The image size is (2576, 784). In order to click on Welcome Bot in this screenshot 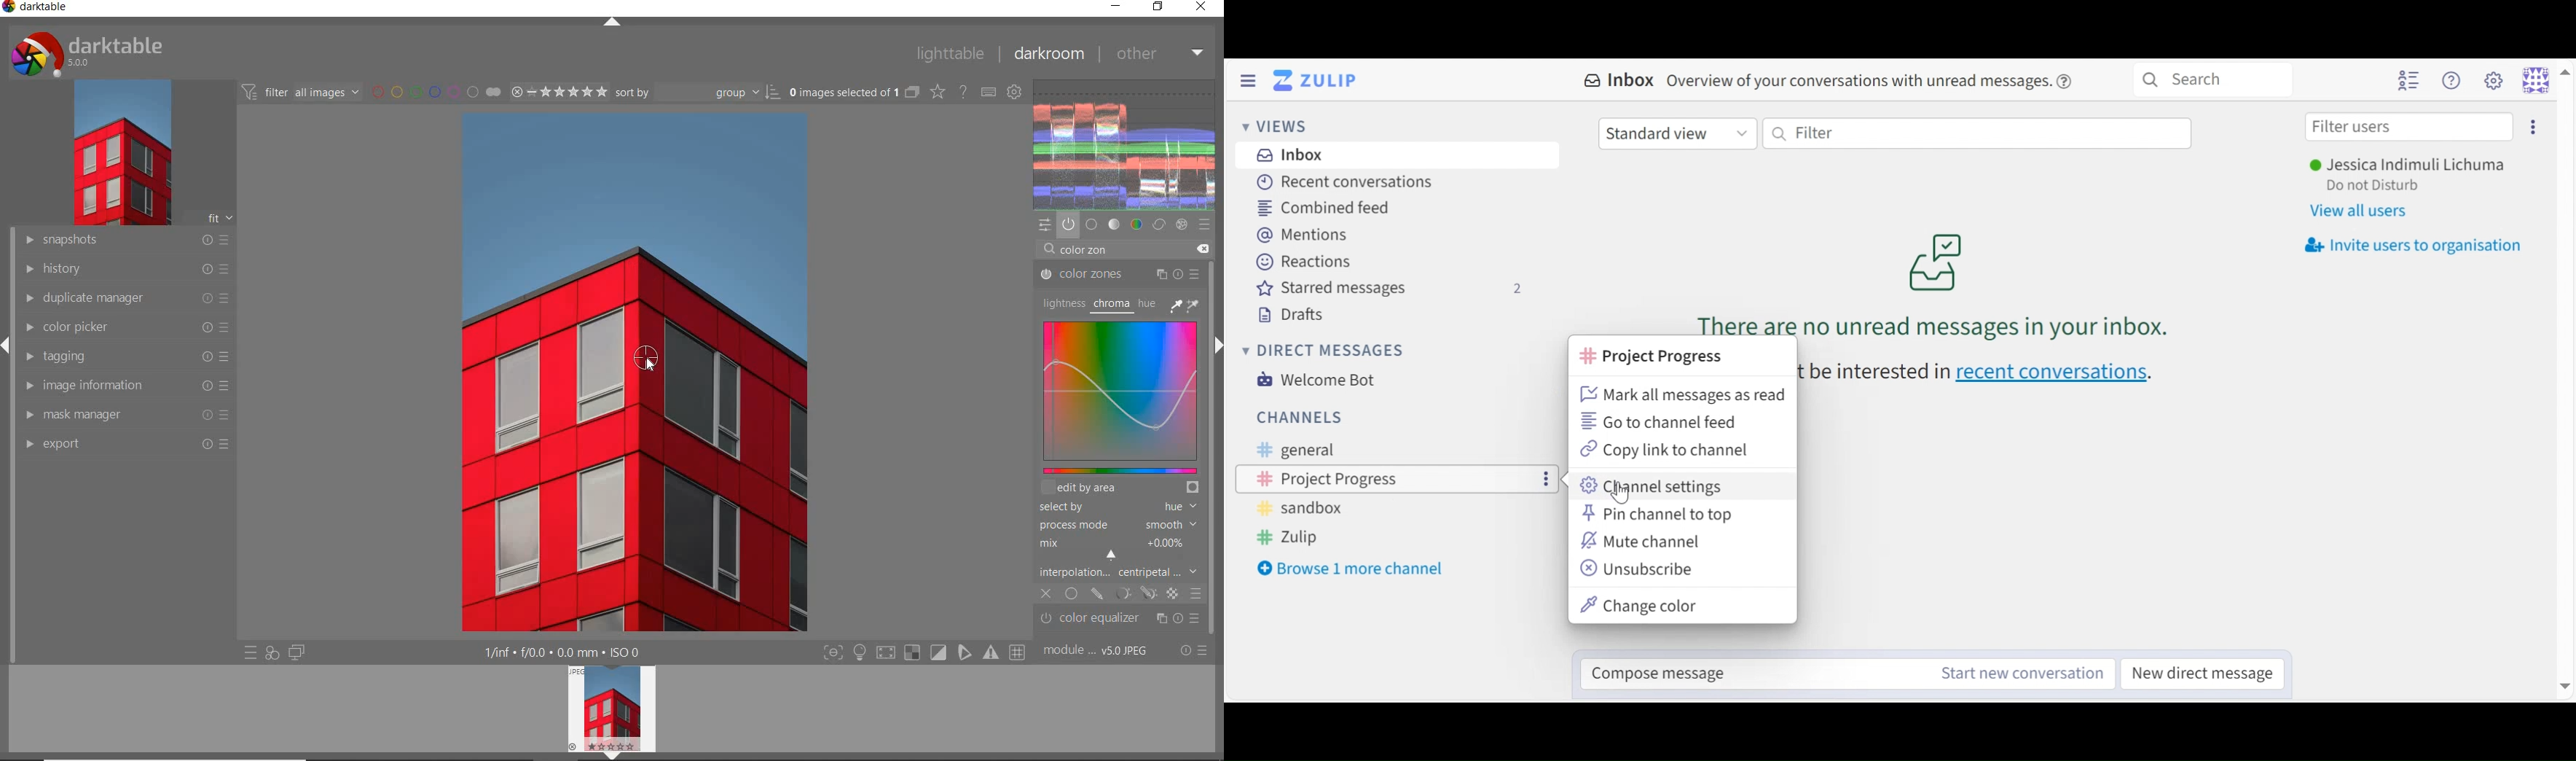, I will do `click(1314, 380)`.